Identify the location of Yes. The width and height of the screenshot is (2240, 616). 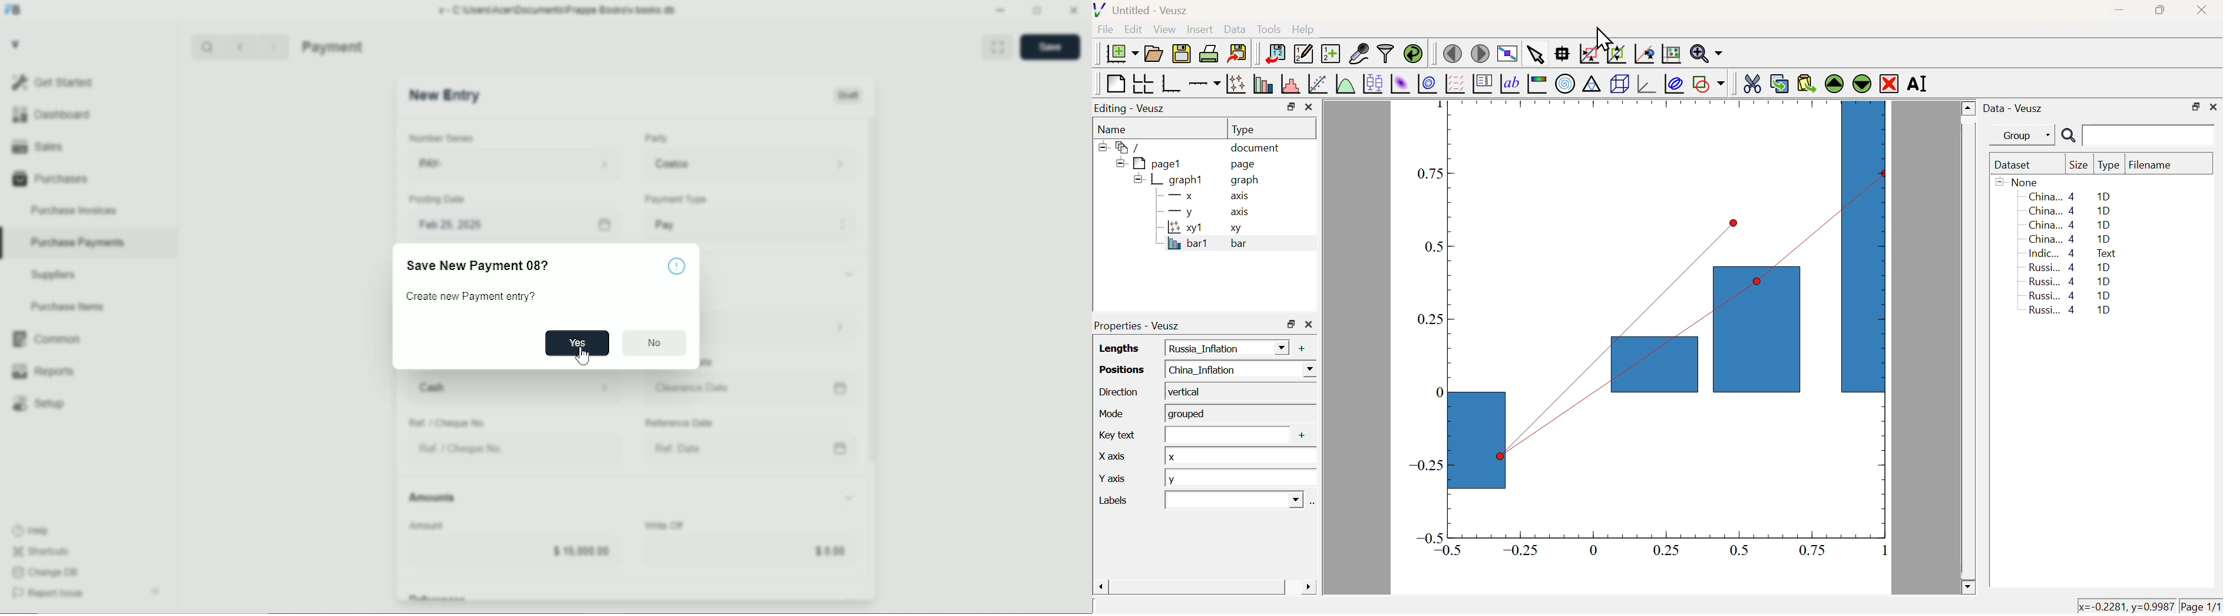
(578, 344).